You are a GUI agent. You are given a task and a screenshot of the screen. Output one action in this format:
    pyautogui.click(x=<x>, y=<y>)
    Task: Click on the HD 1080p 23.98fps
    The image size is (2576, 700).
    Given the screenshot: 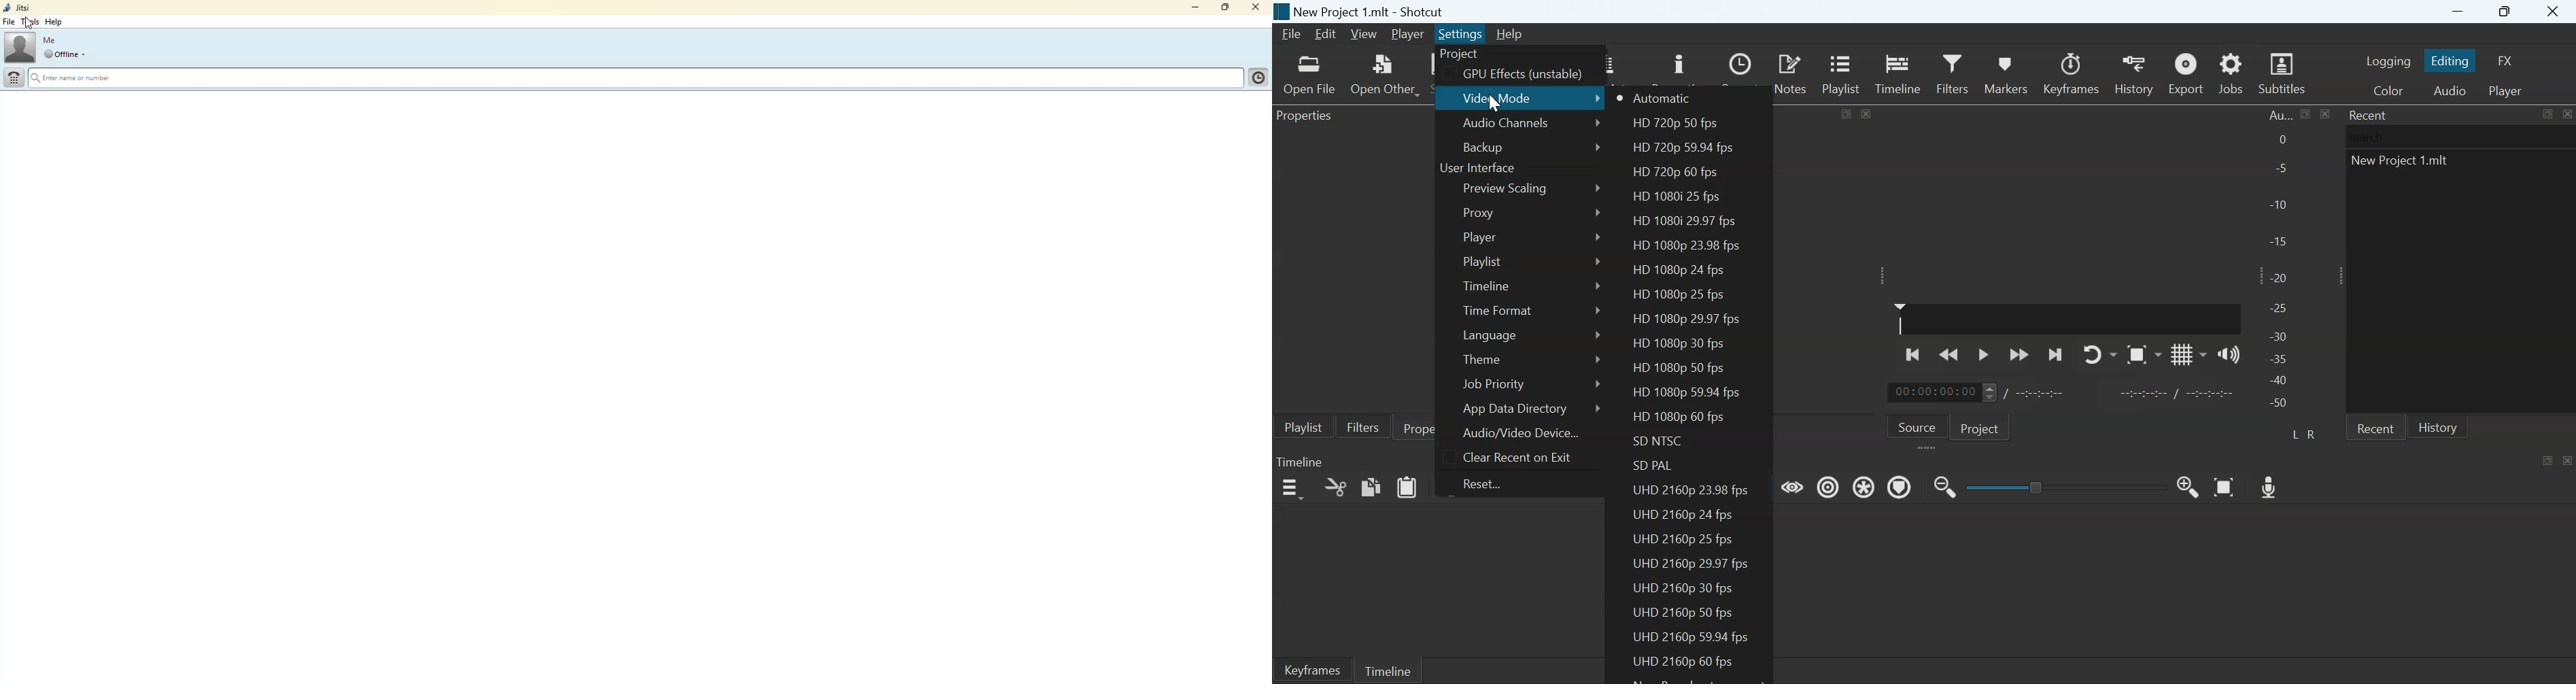 What is the action you would take?
    pyautogui.click(x=1688, y=245)
    